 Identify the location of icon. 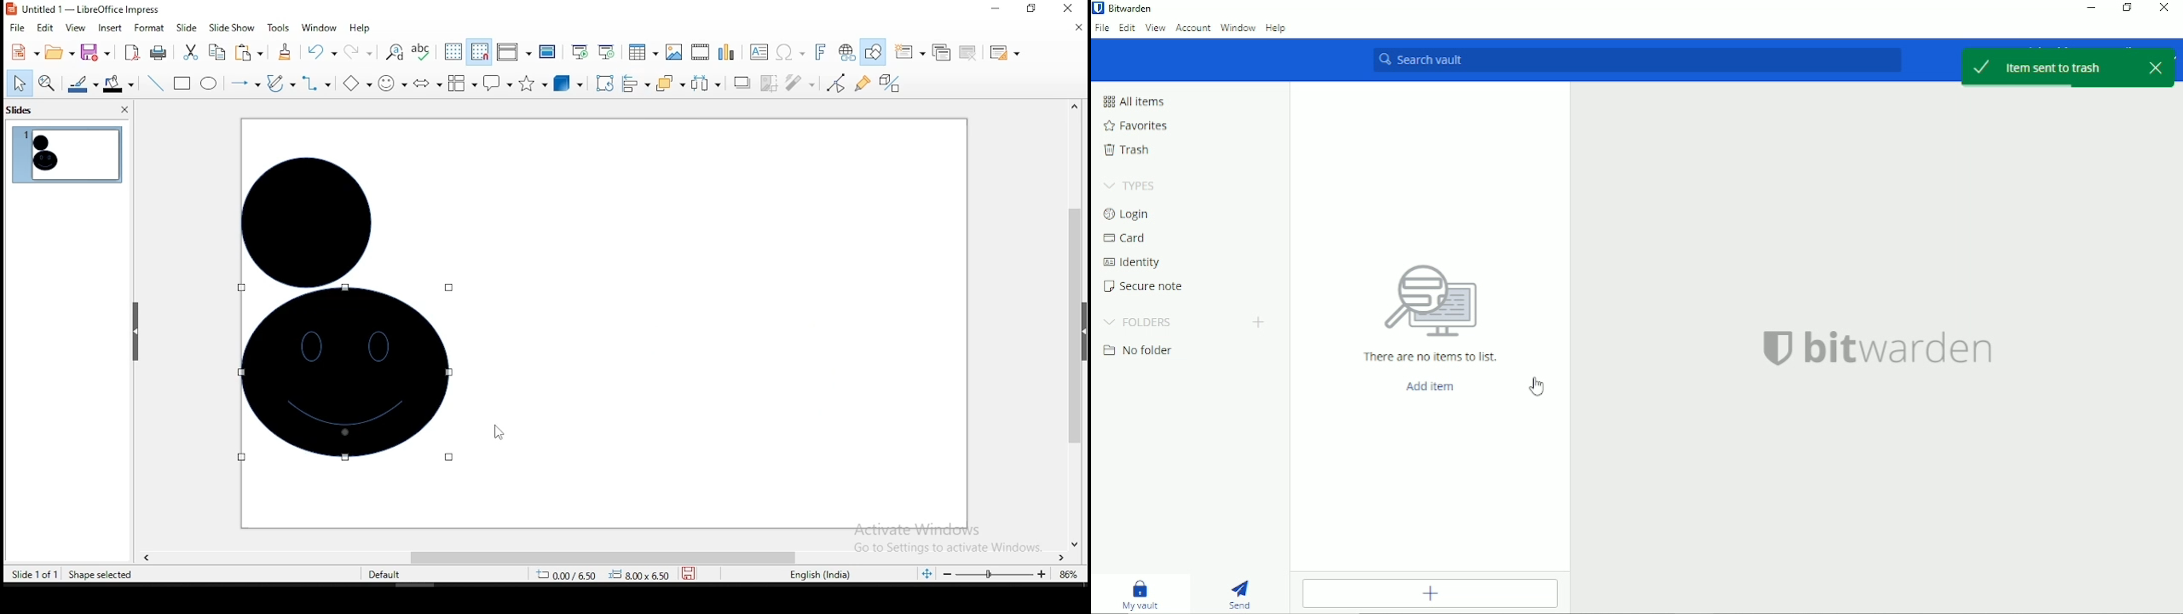
(1430, 298).